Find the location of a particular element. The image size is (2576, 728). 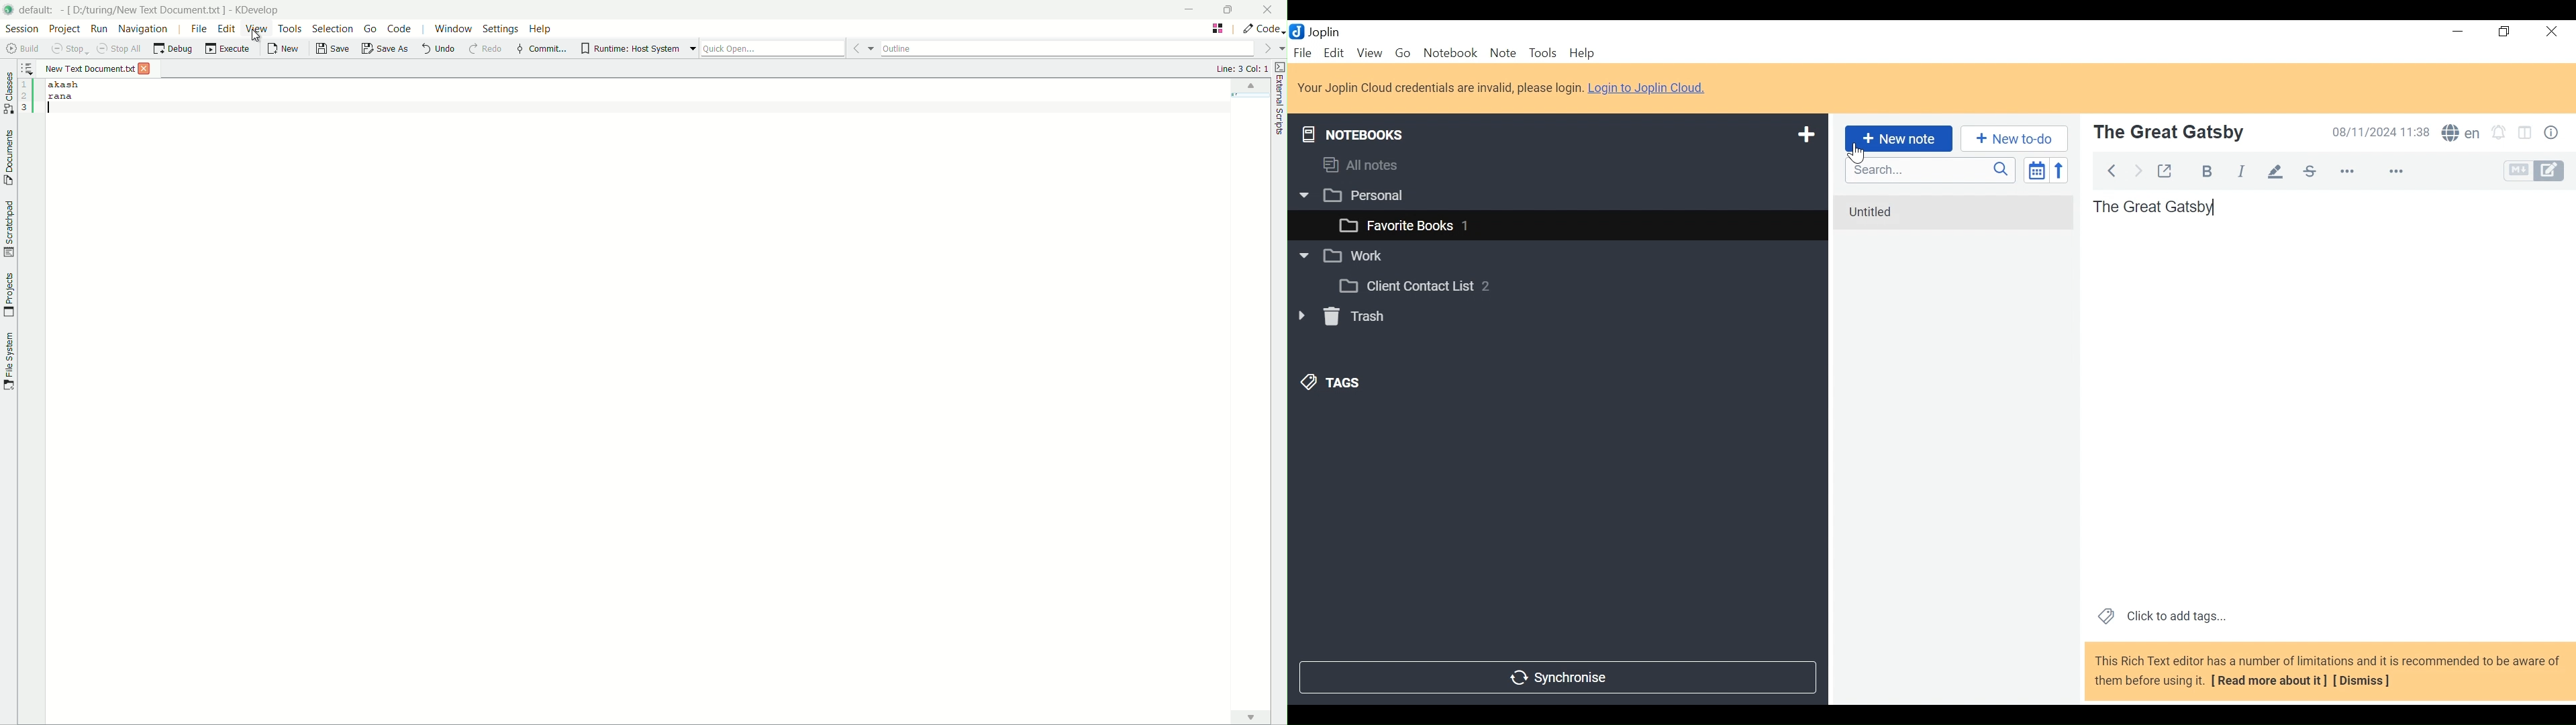

New Note is located at coordinates (1899, 138).